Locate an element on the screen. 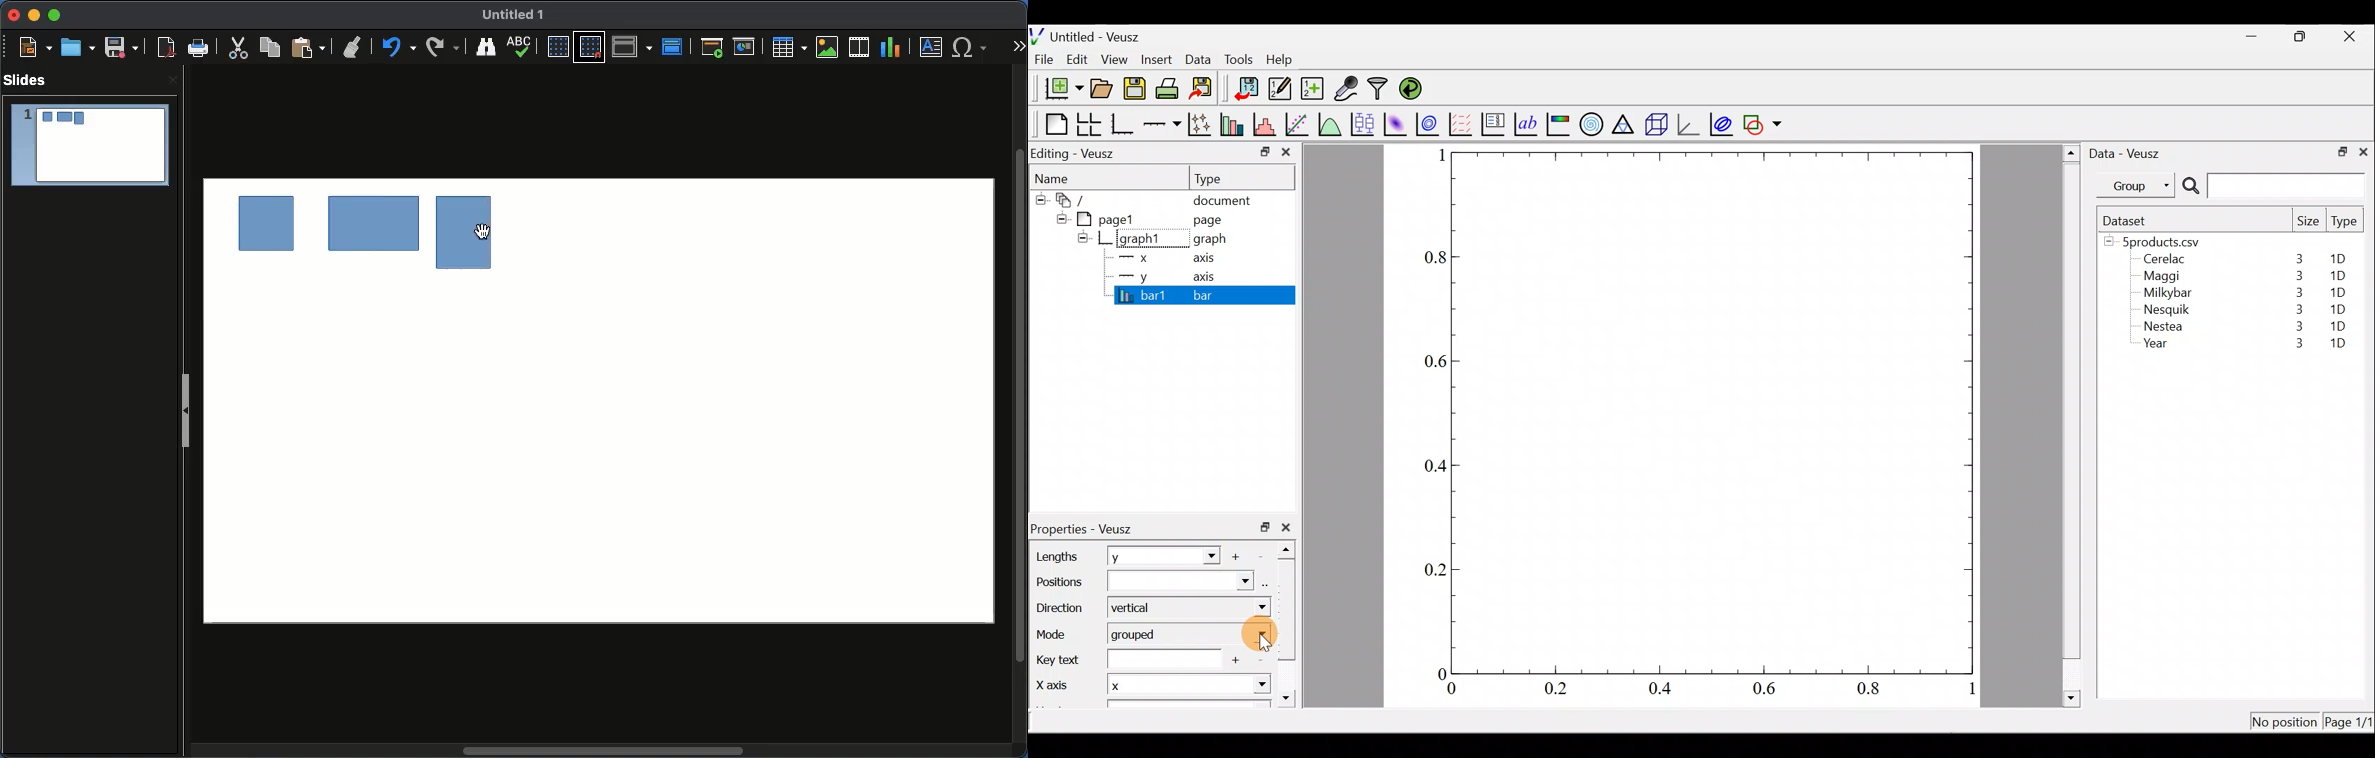 This screenshot has height=784, width=2380. Dataset is located at coordinates (2130, 220).